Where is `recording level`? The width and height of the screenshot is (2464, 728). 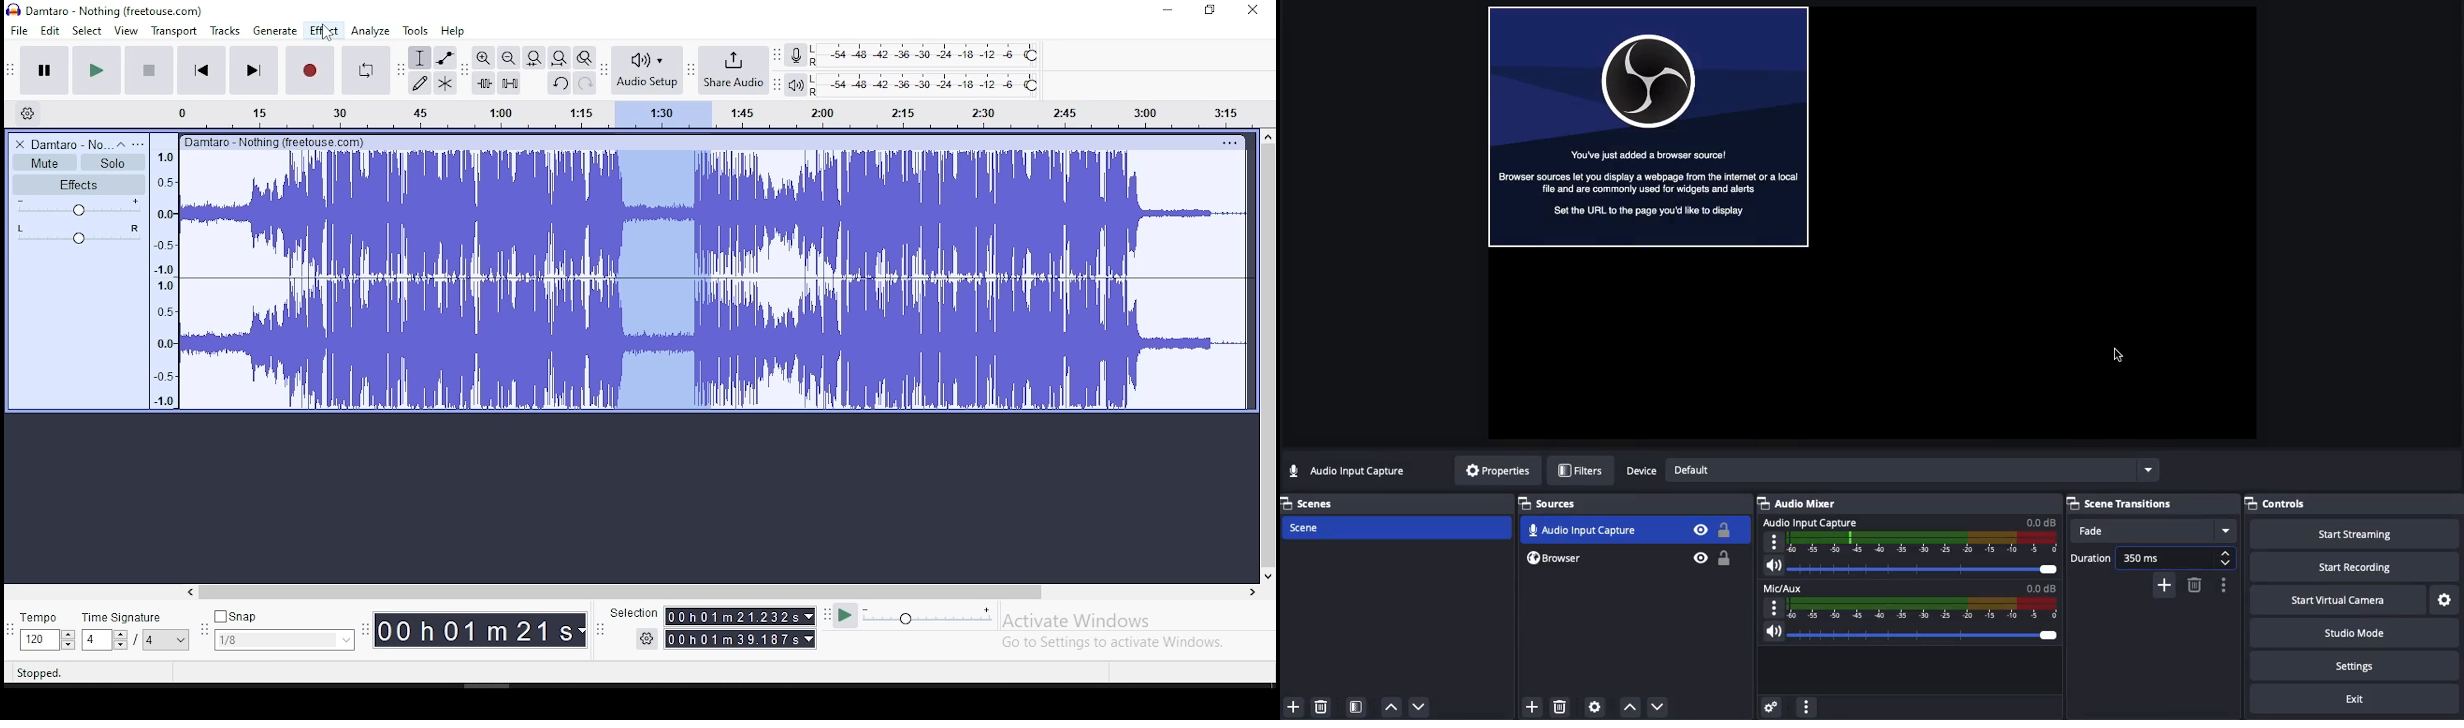
recording level is located at coordinates (927, 54).